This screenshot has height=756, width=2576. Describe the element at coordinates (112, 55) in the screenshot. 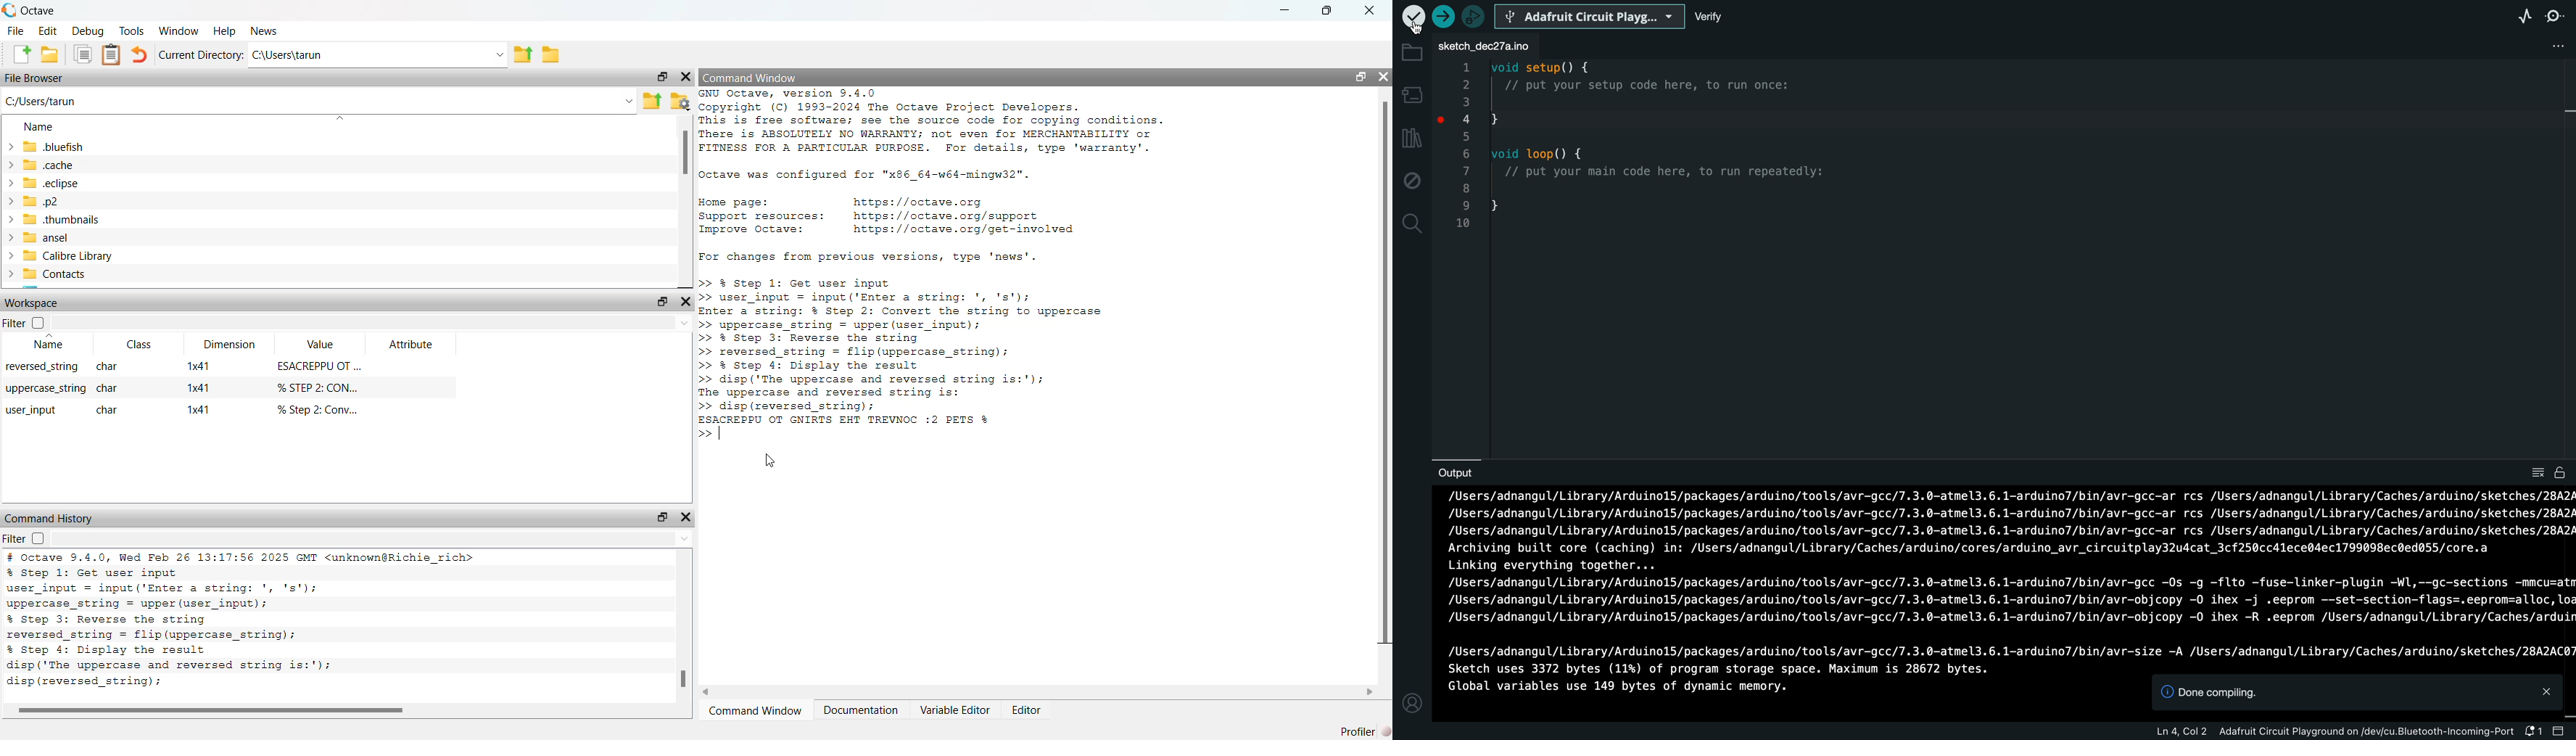

I see `paste` at that location.